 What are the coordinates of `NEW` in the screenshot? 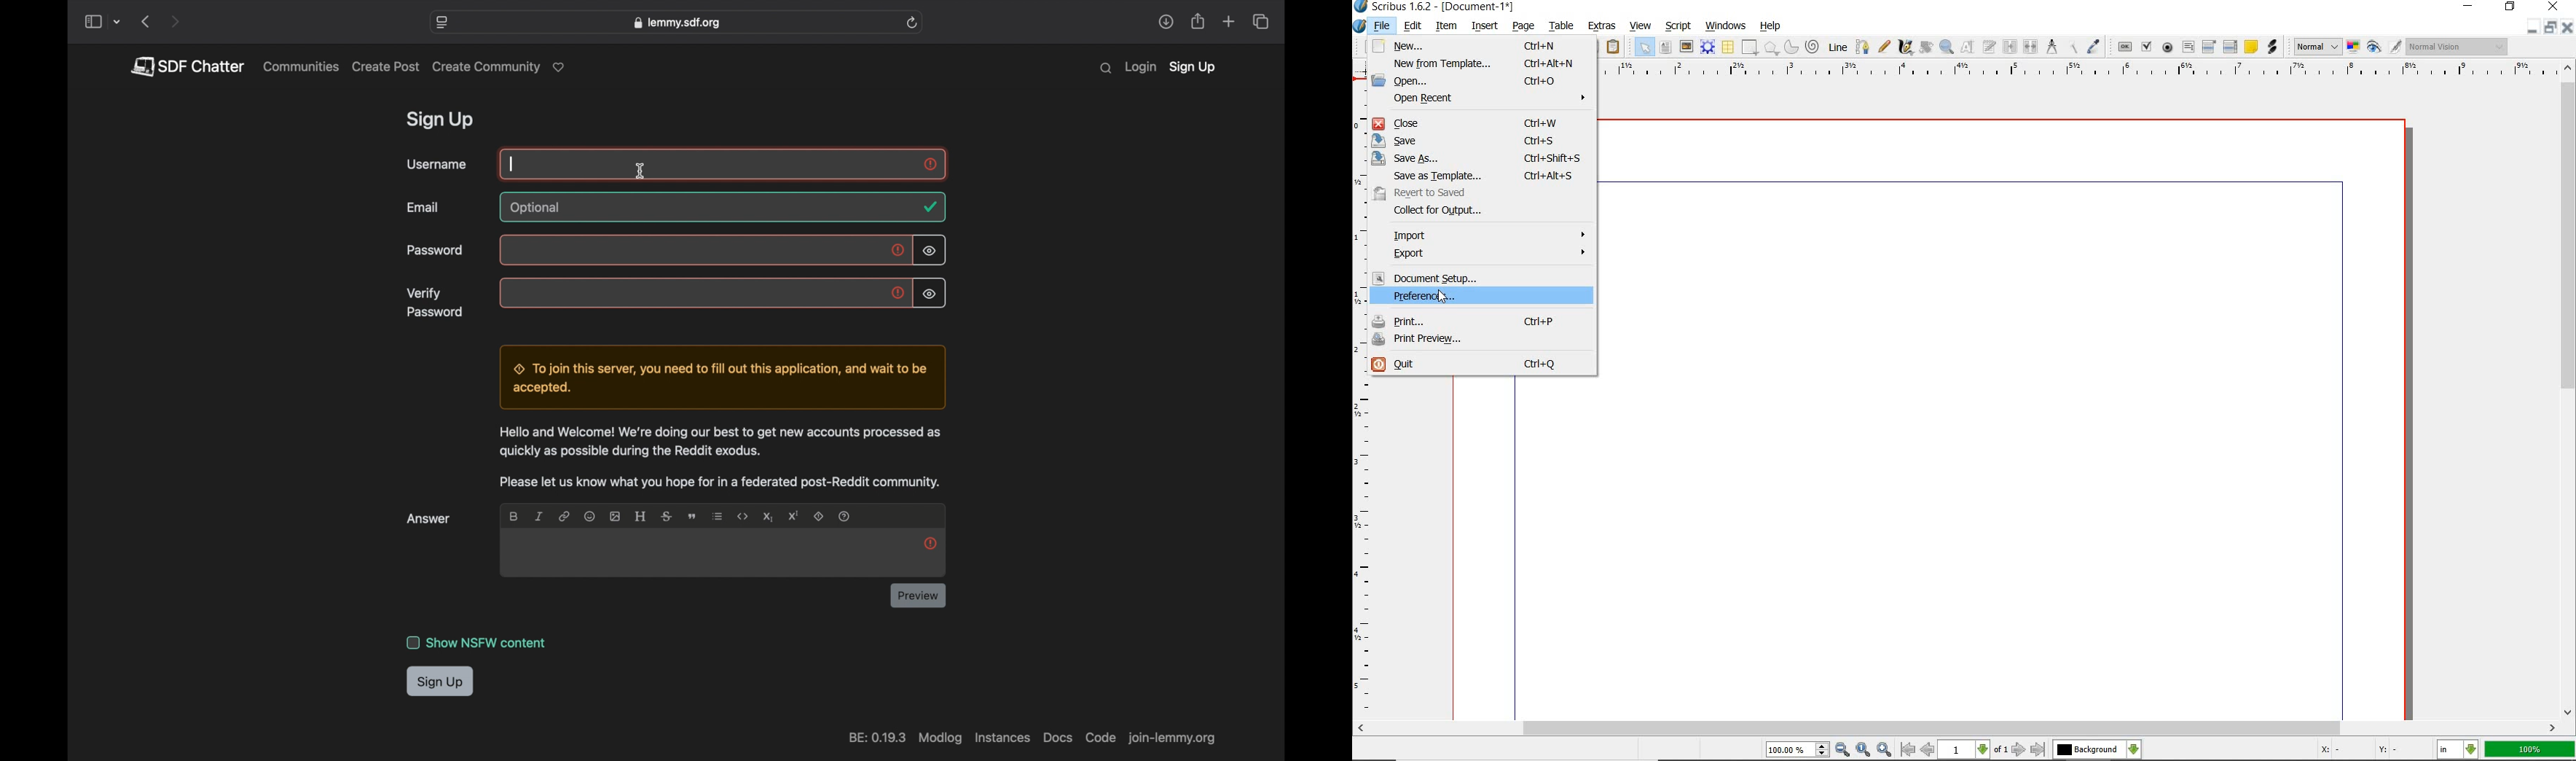 It's located at (1477, 45).